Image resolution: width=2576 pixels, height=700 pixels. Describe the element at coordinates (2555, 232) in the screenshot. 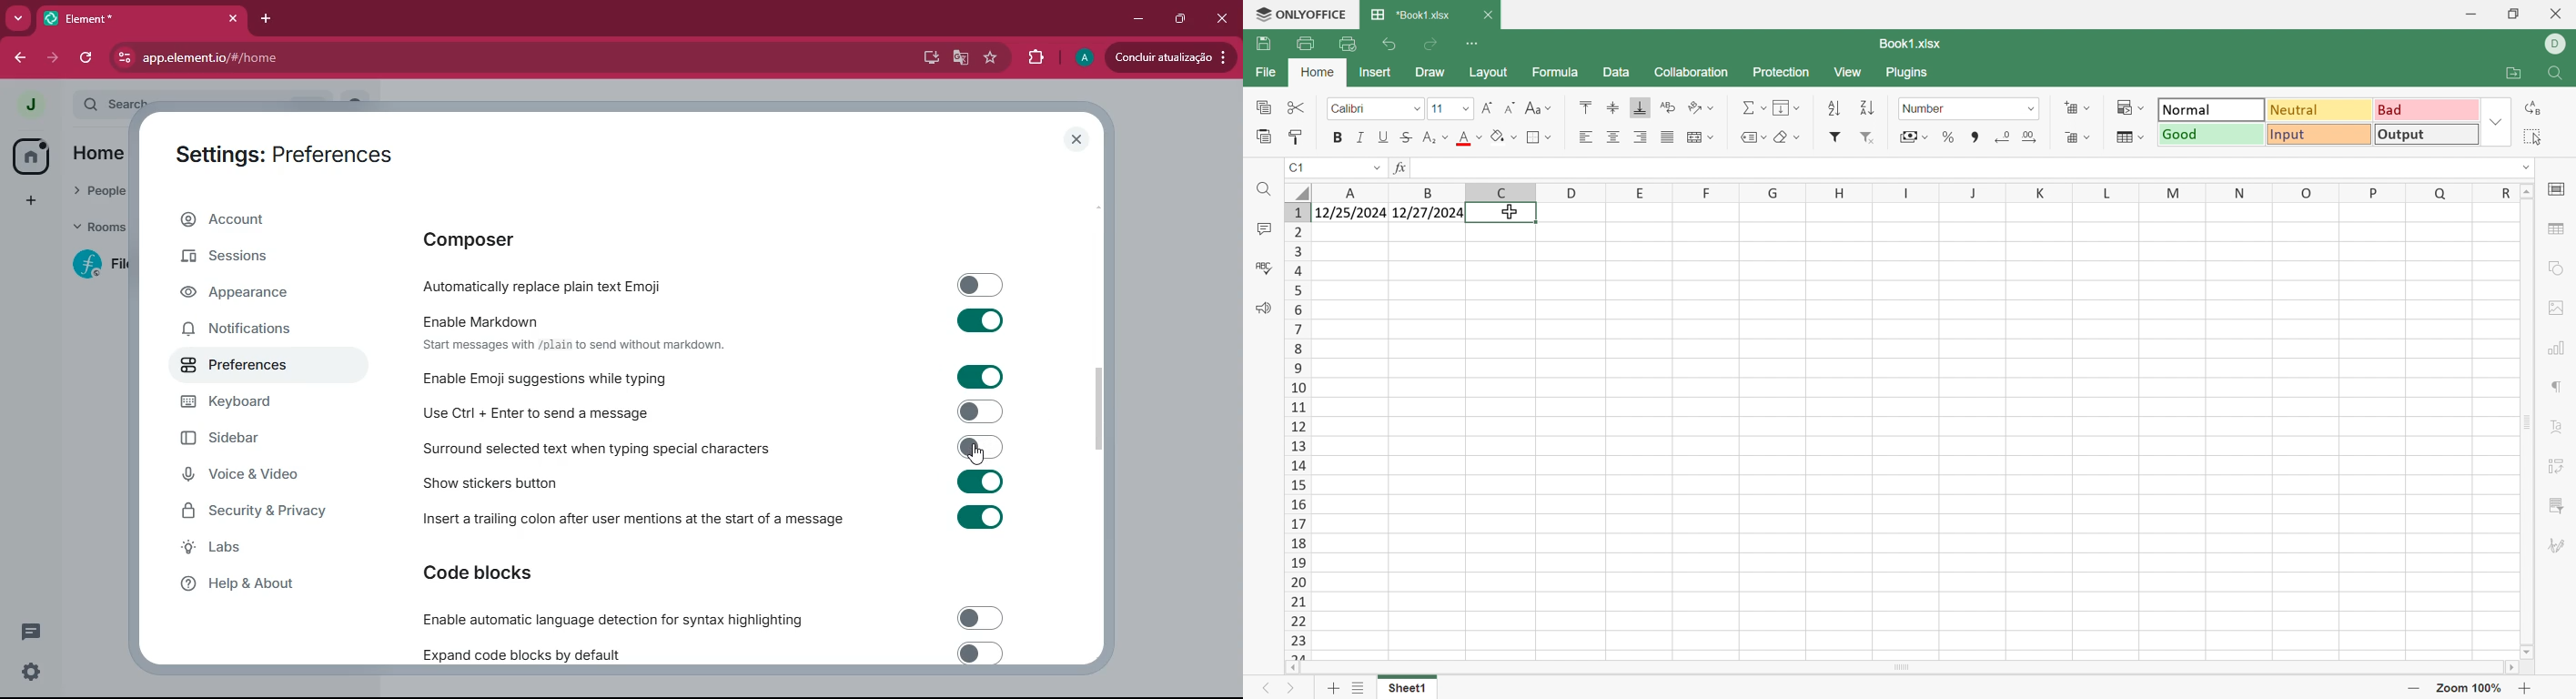

I see `Table settings` at that location.